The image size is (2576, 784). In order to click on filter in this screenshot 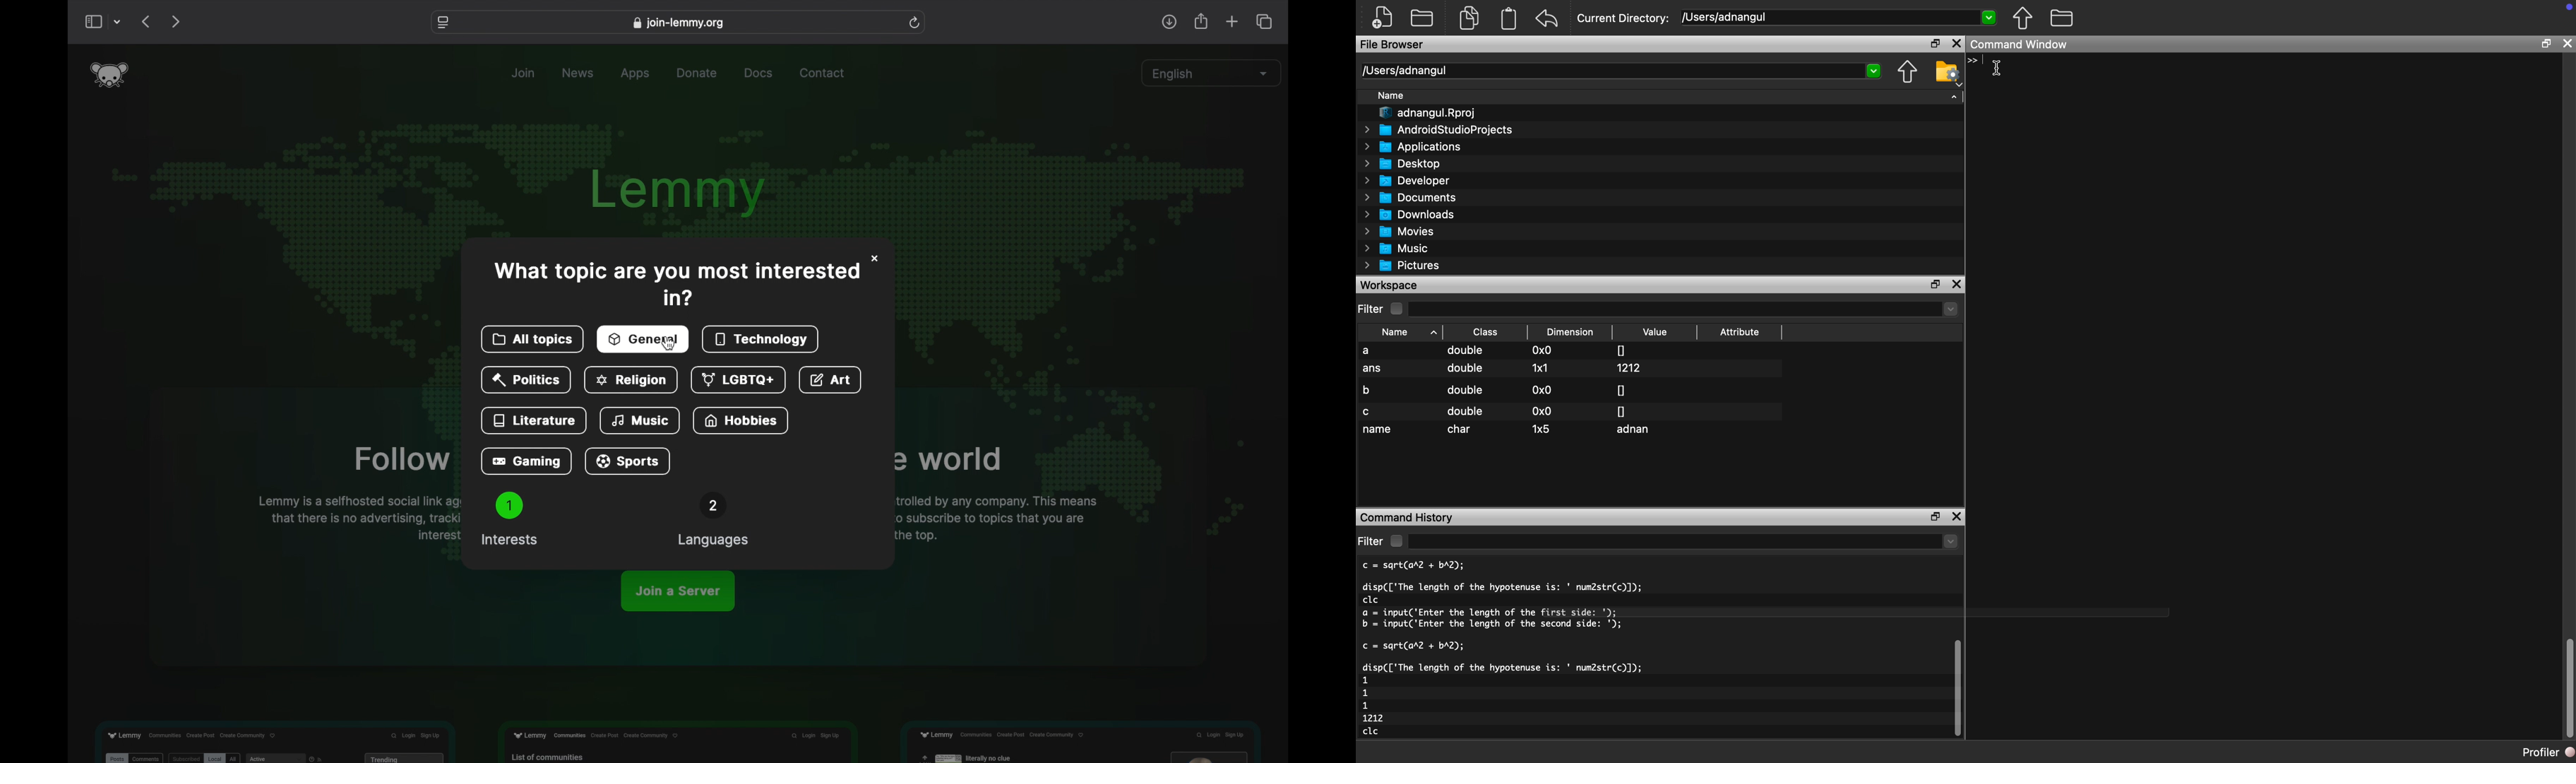, I will do `click(1371, 541)`.